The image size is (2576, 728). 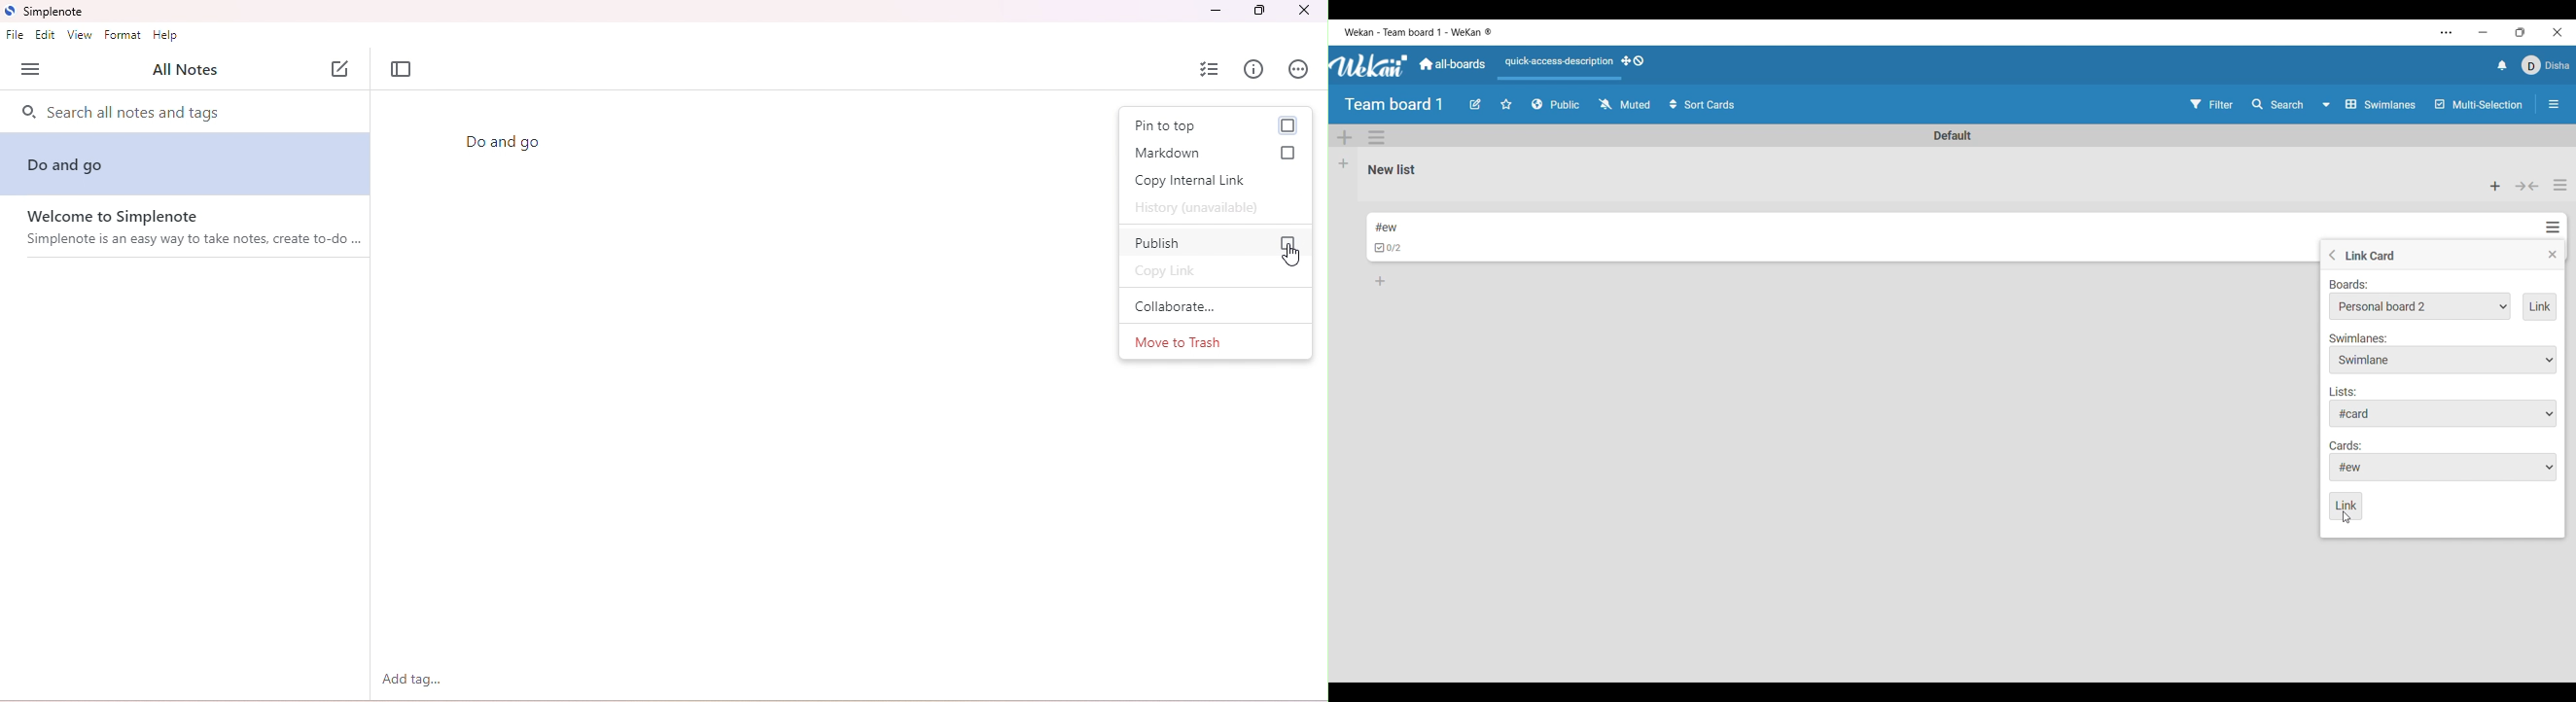 I want to click on history , so click(x=1198, y=209).